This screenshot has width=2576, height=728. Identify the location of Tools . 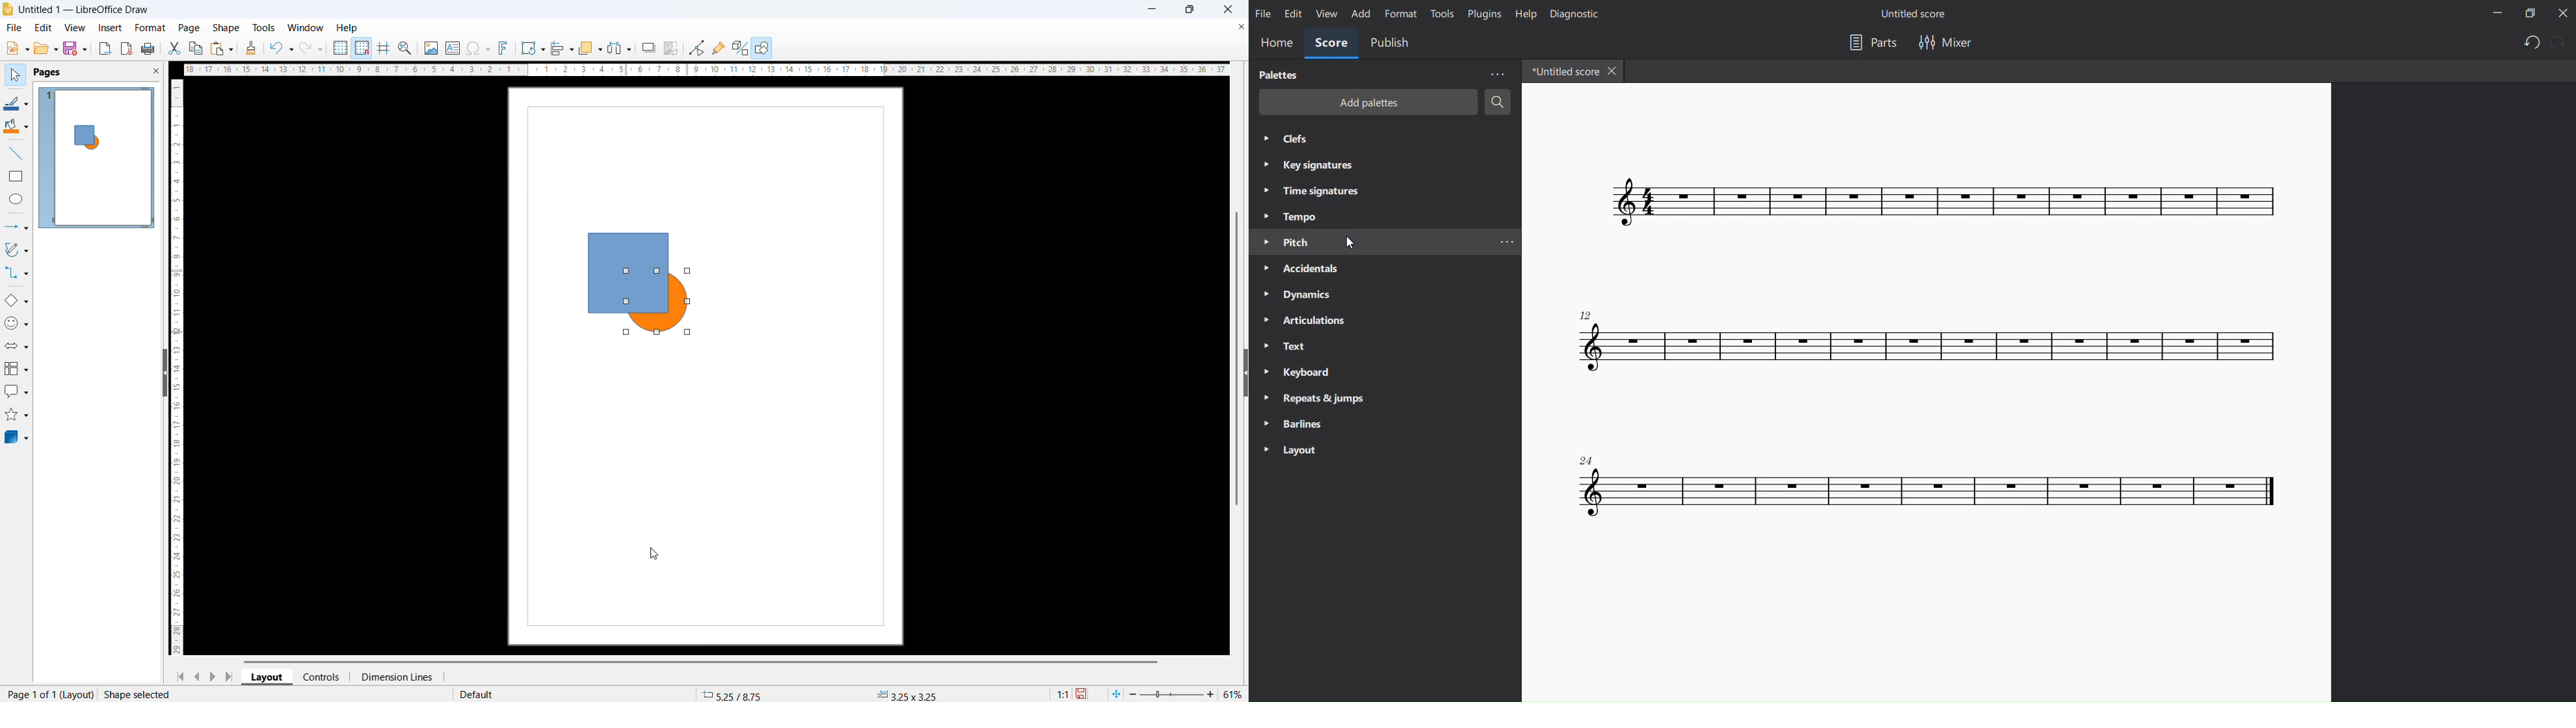
(262, 27).